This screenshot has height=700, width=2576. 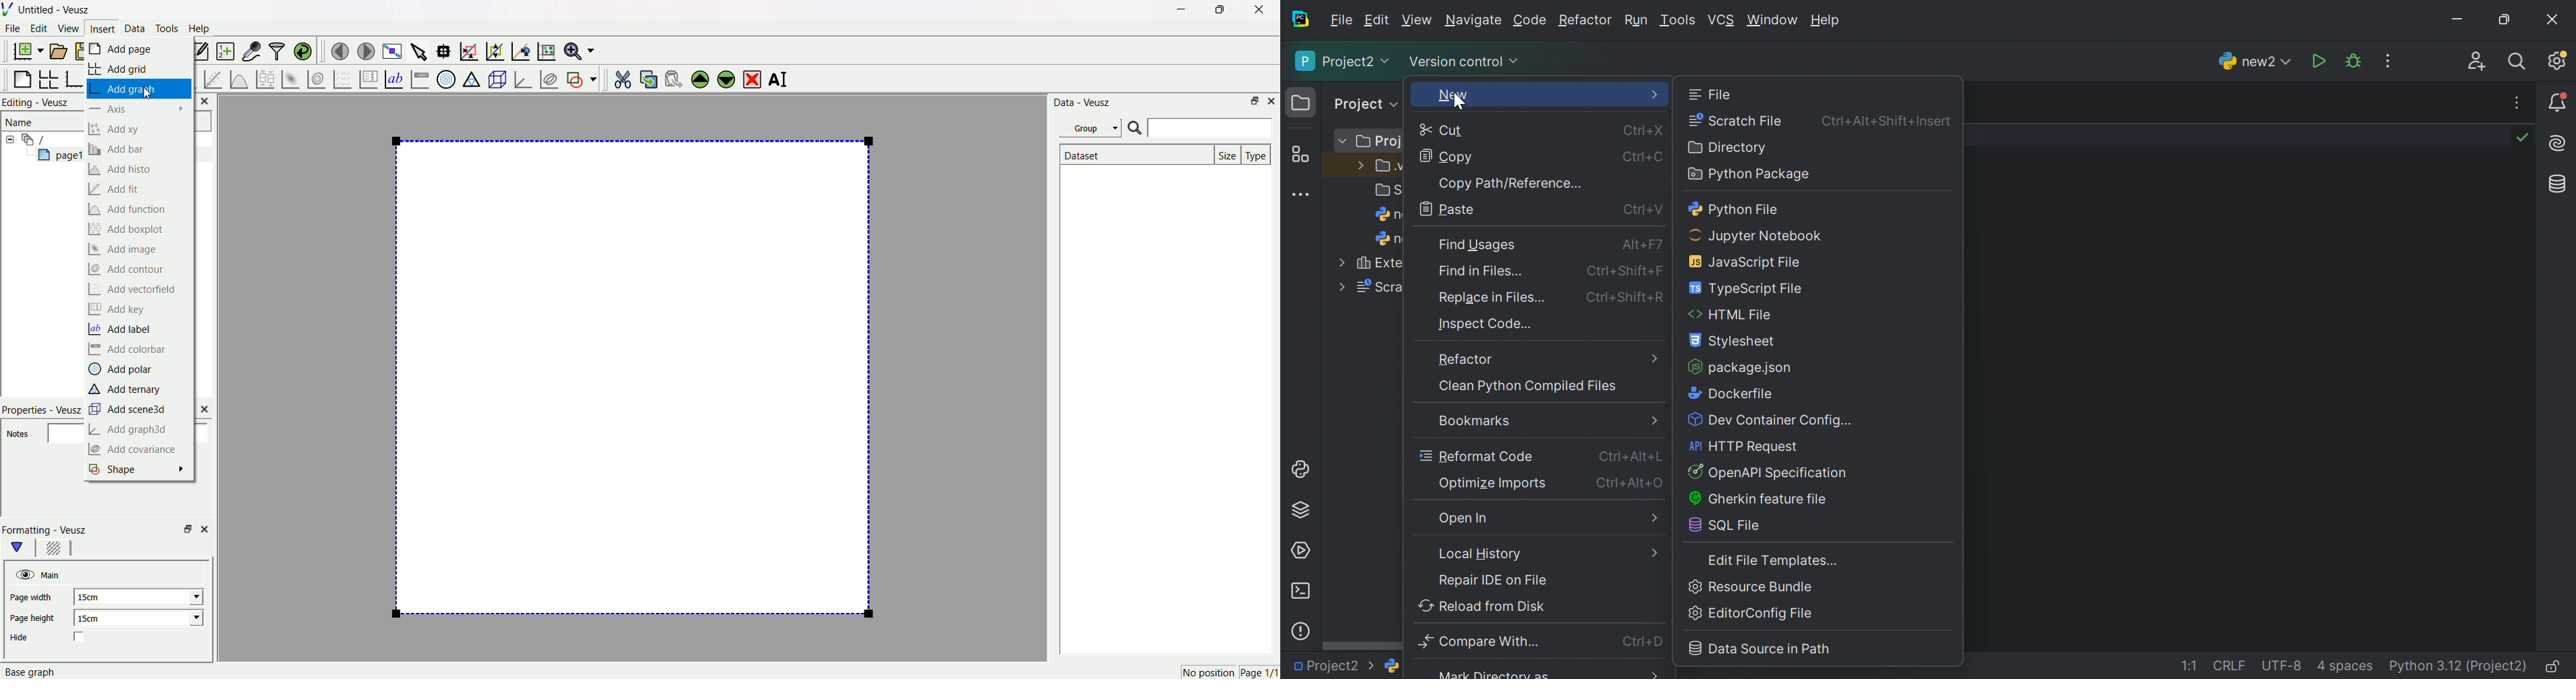 I want to click on page 1/1, so click(x=1259, y=673).